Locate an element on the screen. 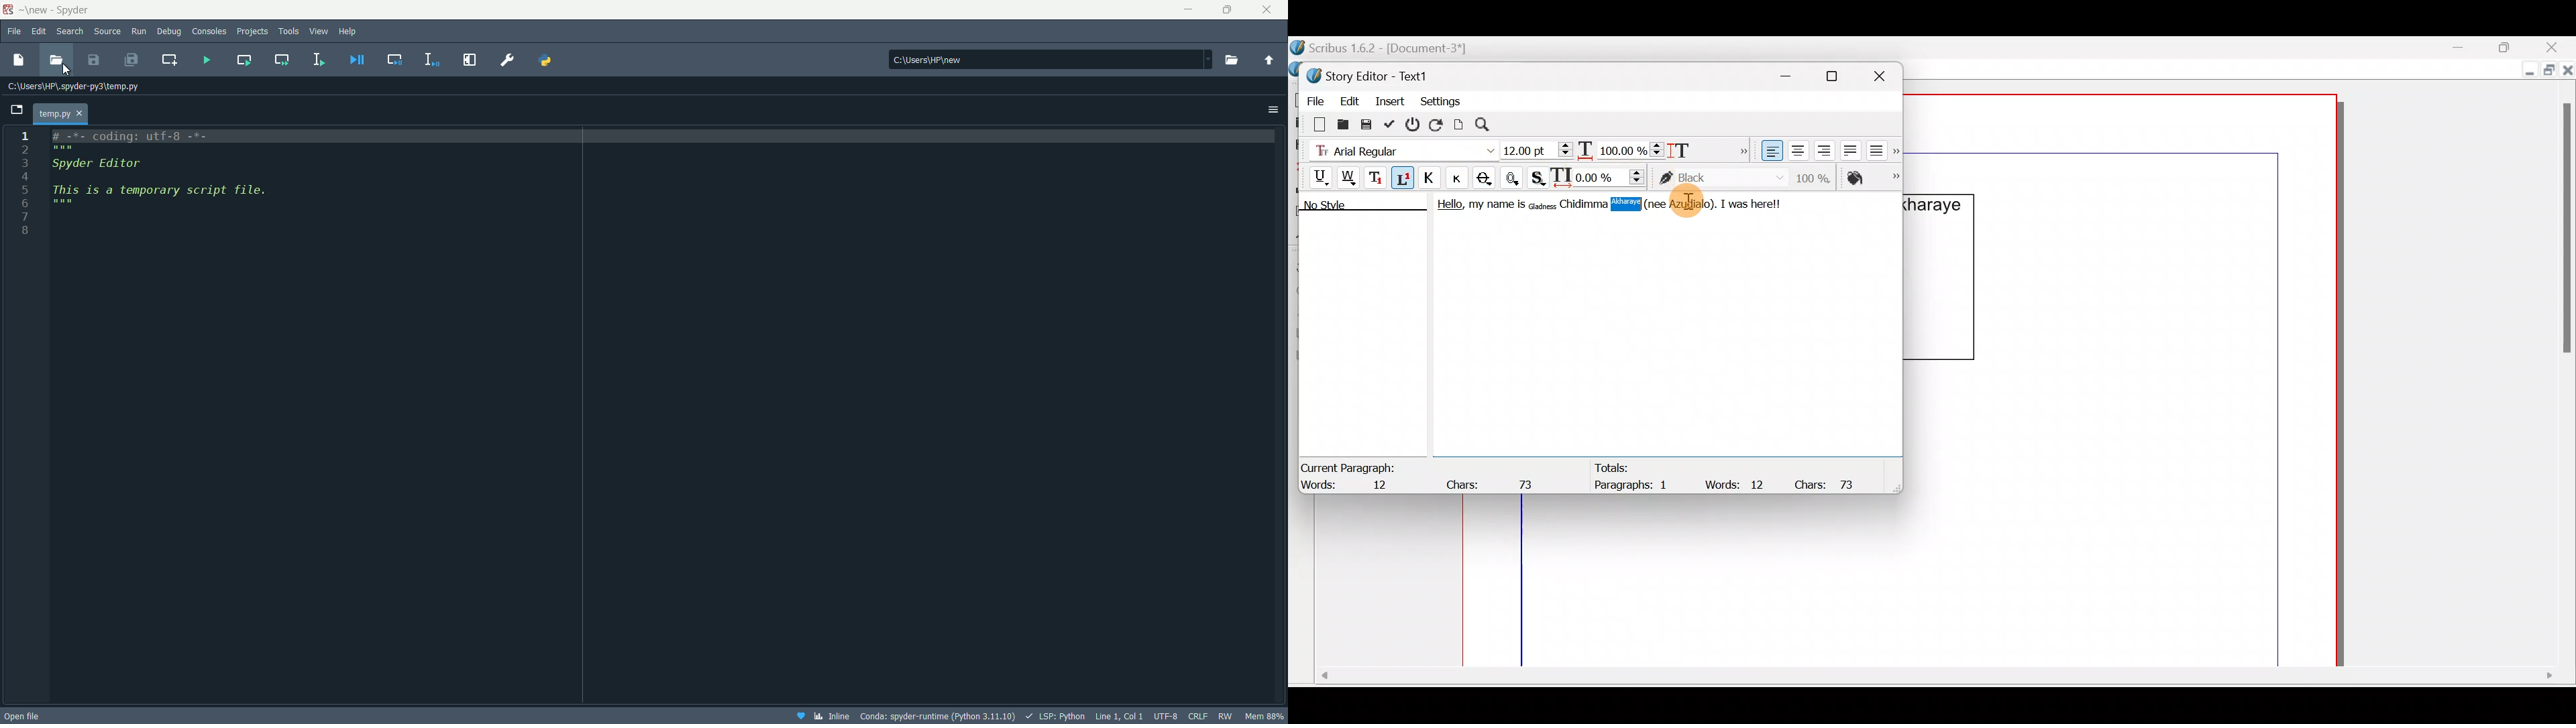 The height and width of the screenshot is (728, 2576). Minimize is located at coordinates (2526, 72).